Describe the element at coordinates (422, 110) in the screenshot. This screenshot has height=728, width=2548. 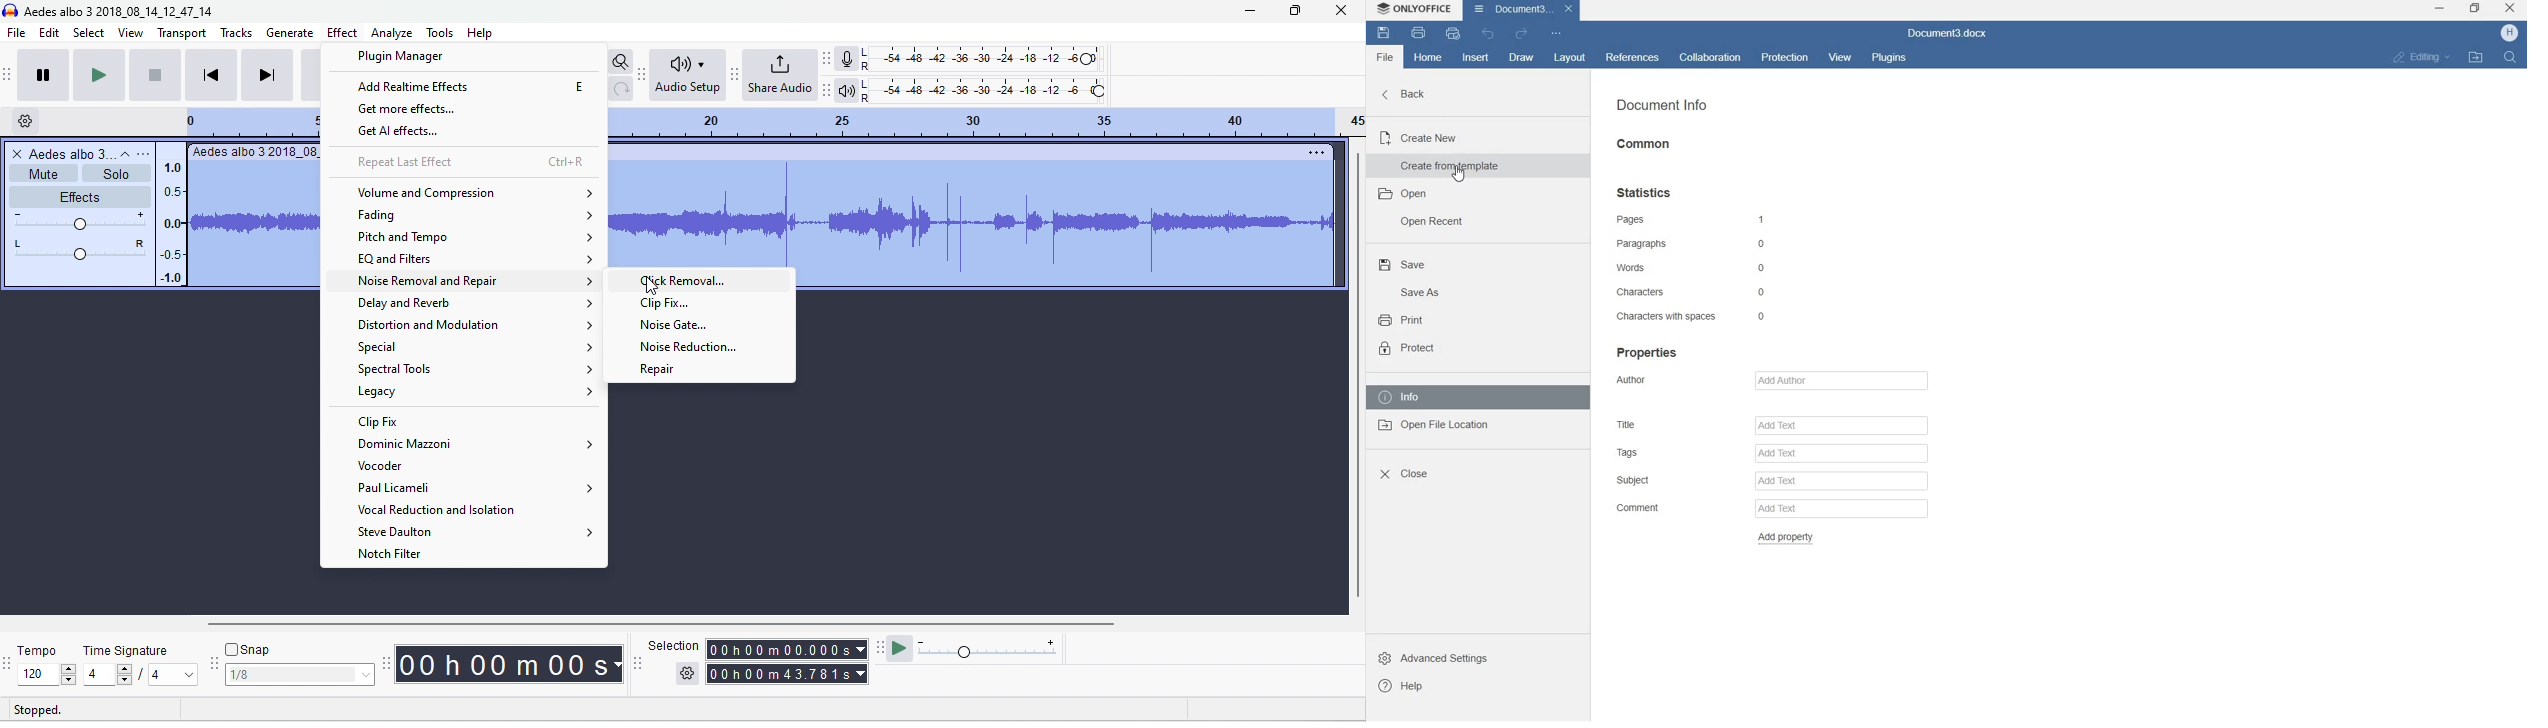
I see `get more effects` at that location.